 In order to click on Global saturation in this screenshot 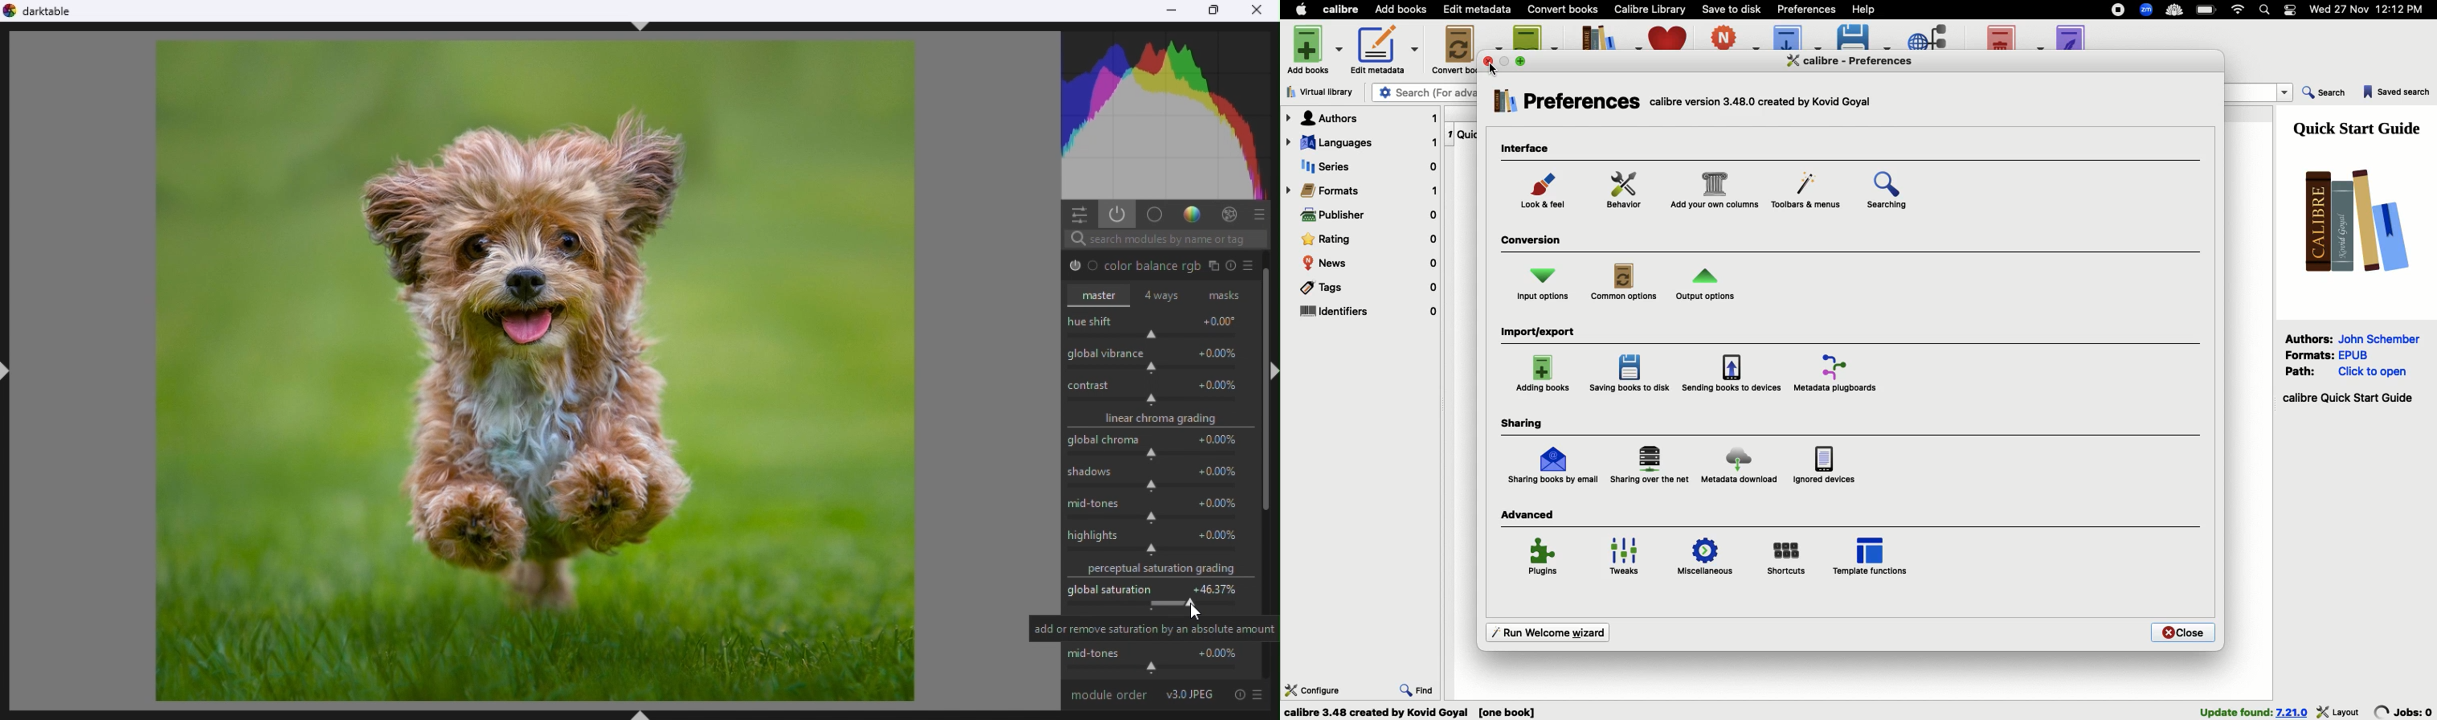, I will do `click(1162, 598)`.